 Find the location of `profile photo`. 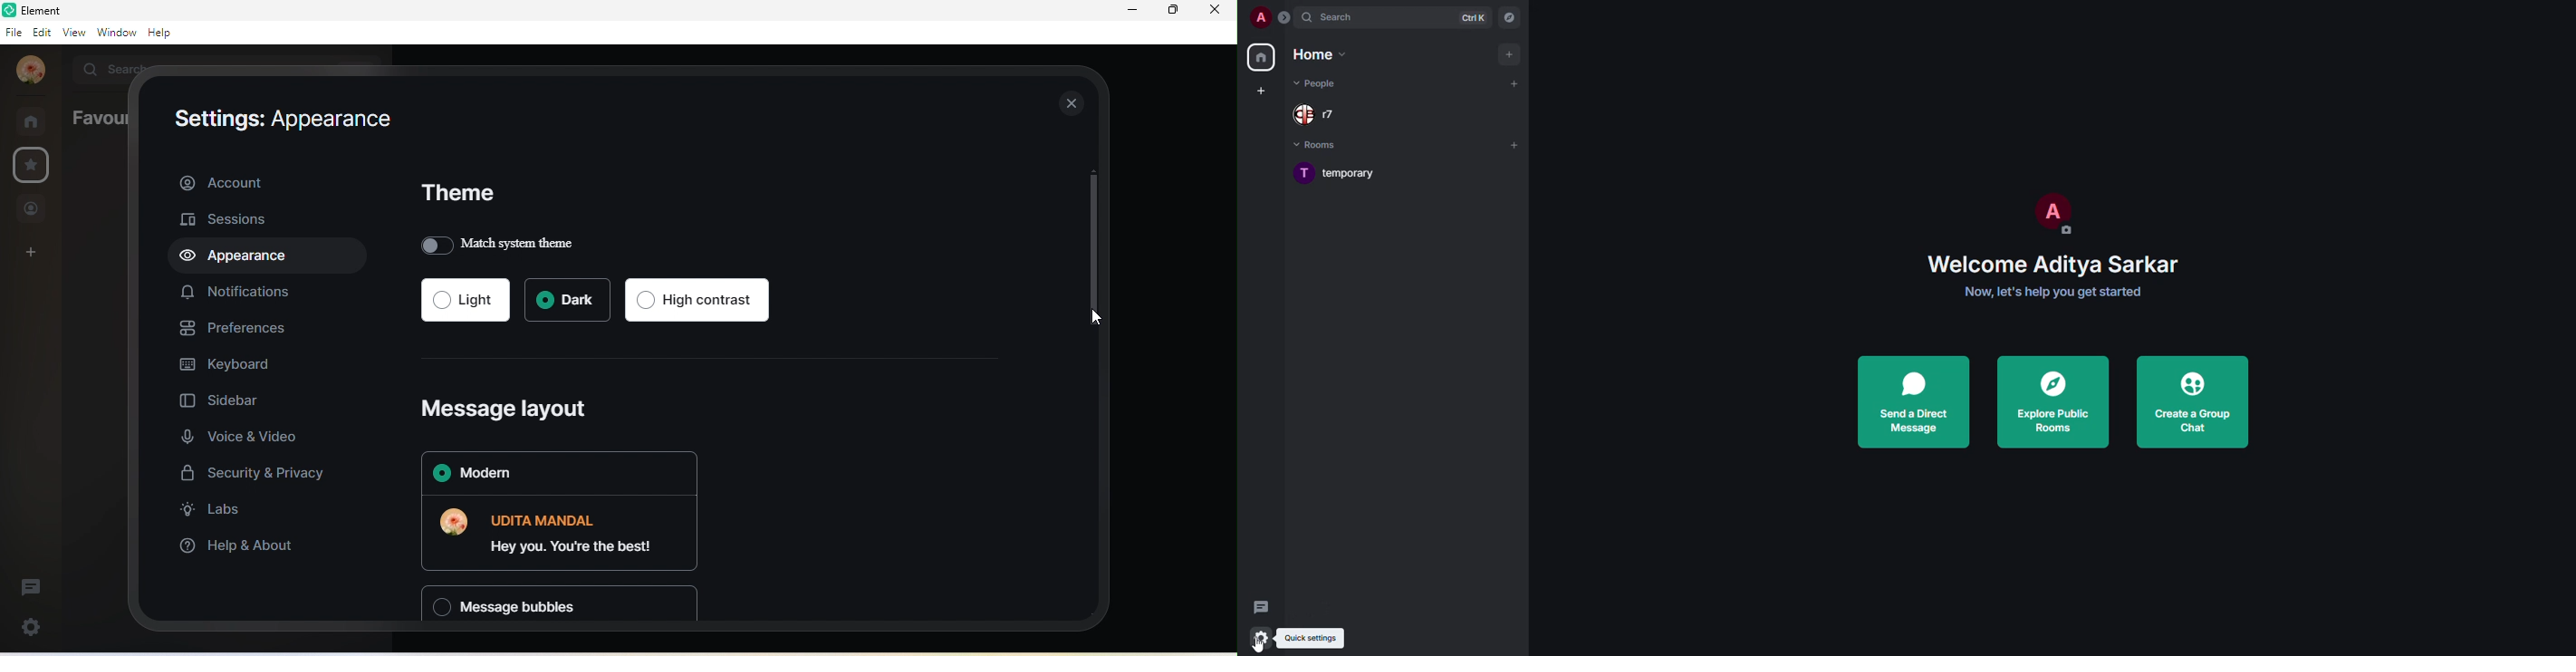

profile photo is located at coordinates (458, 526).